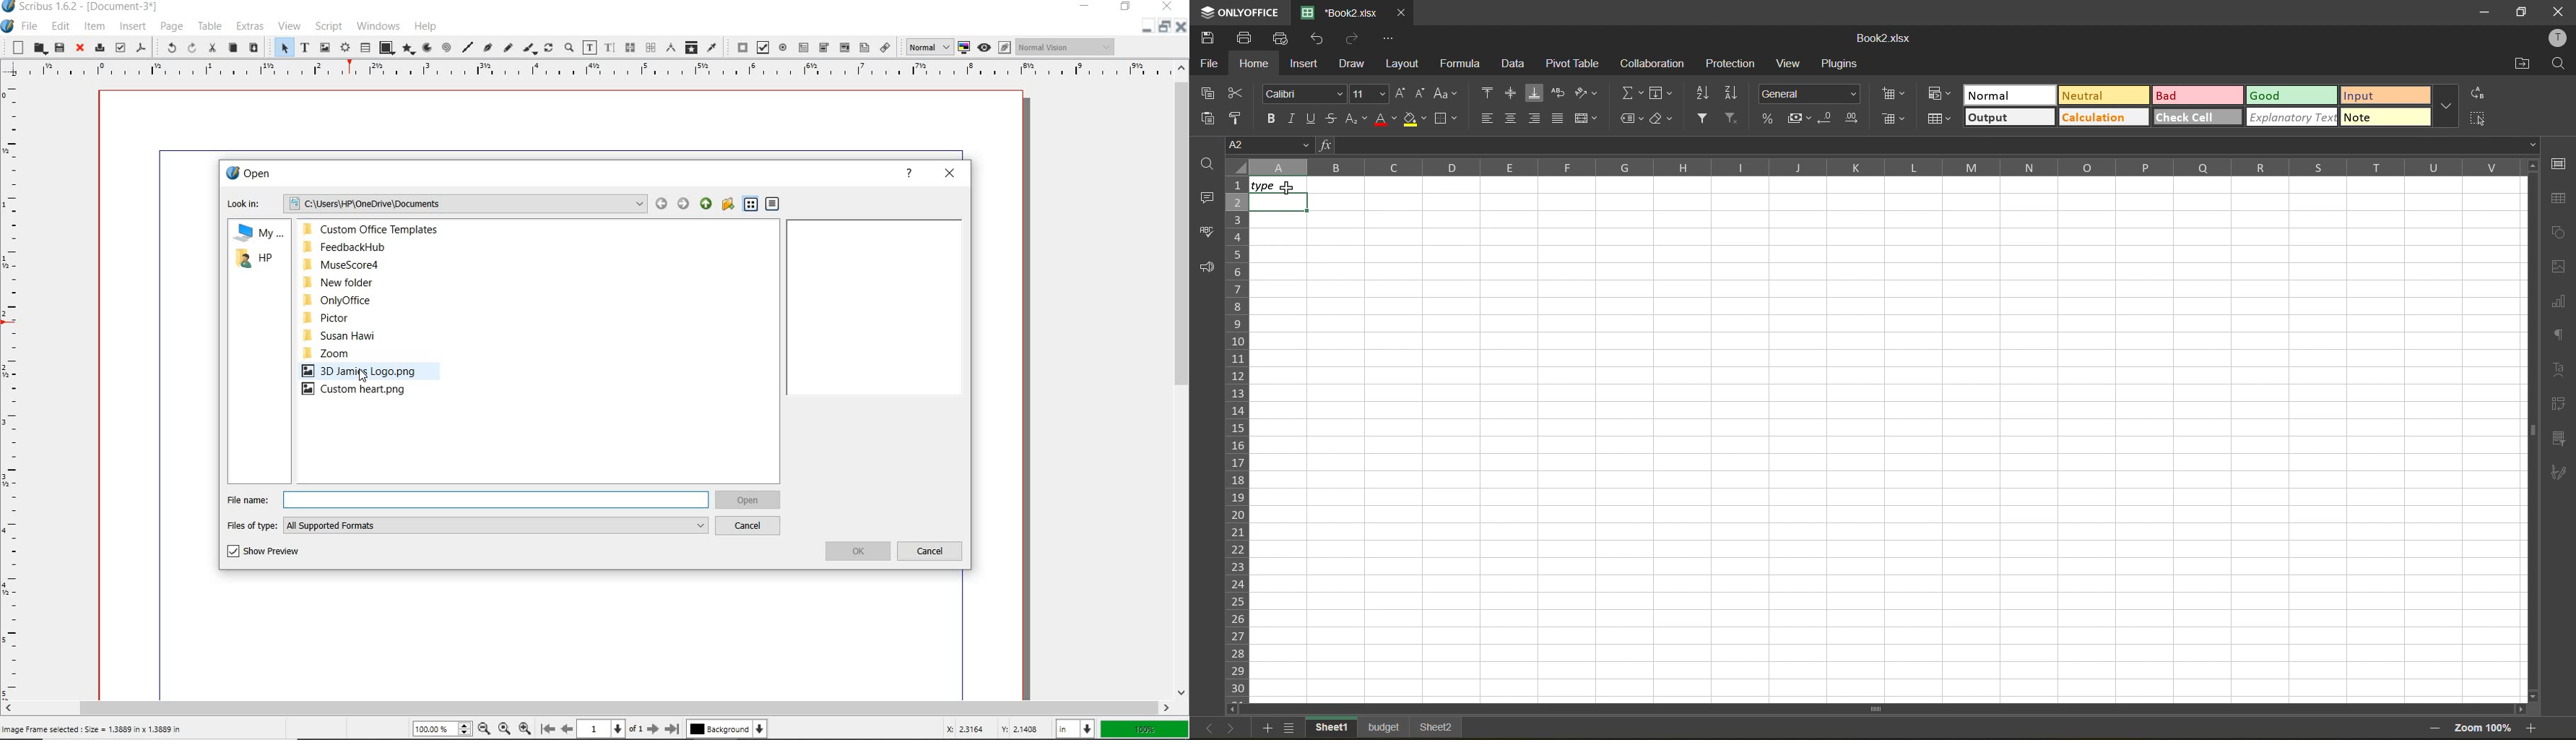 The height and width of the screenshot is (756, 2576). I want to click on pdf combo box, so click(824, 47).